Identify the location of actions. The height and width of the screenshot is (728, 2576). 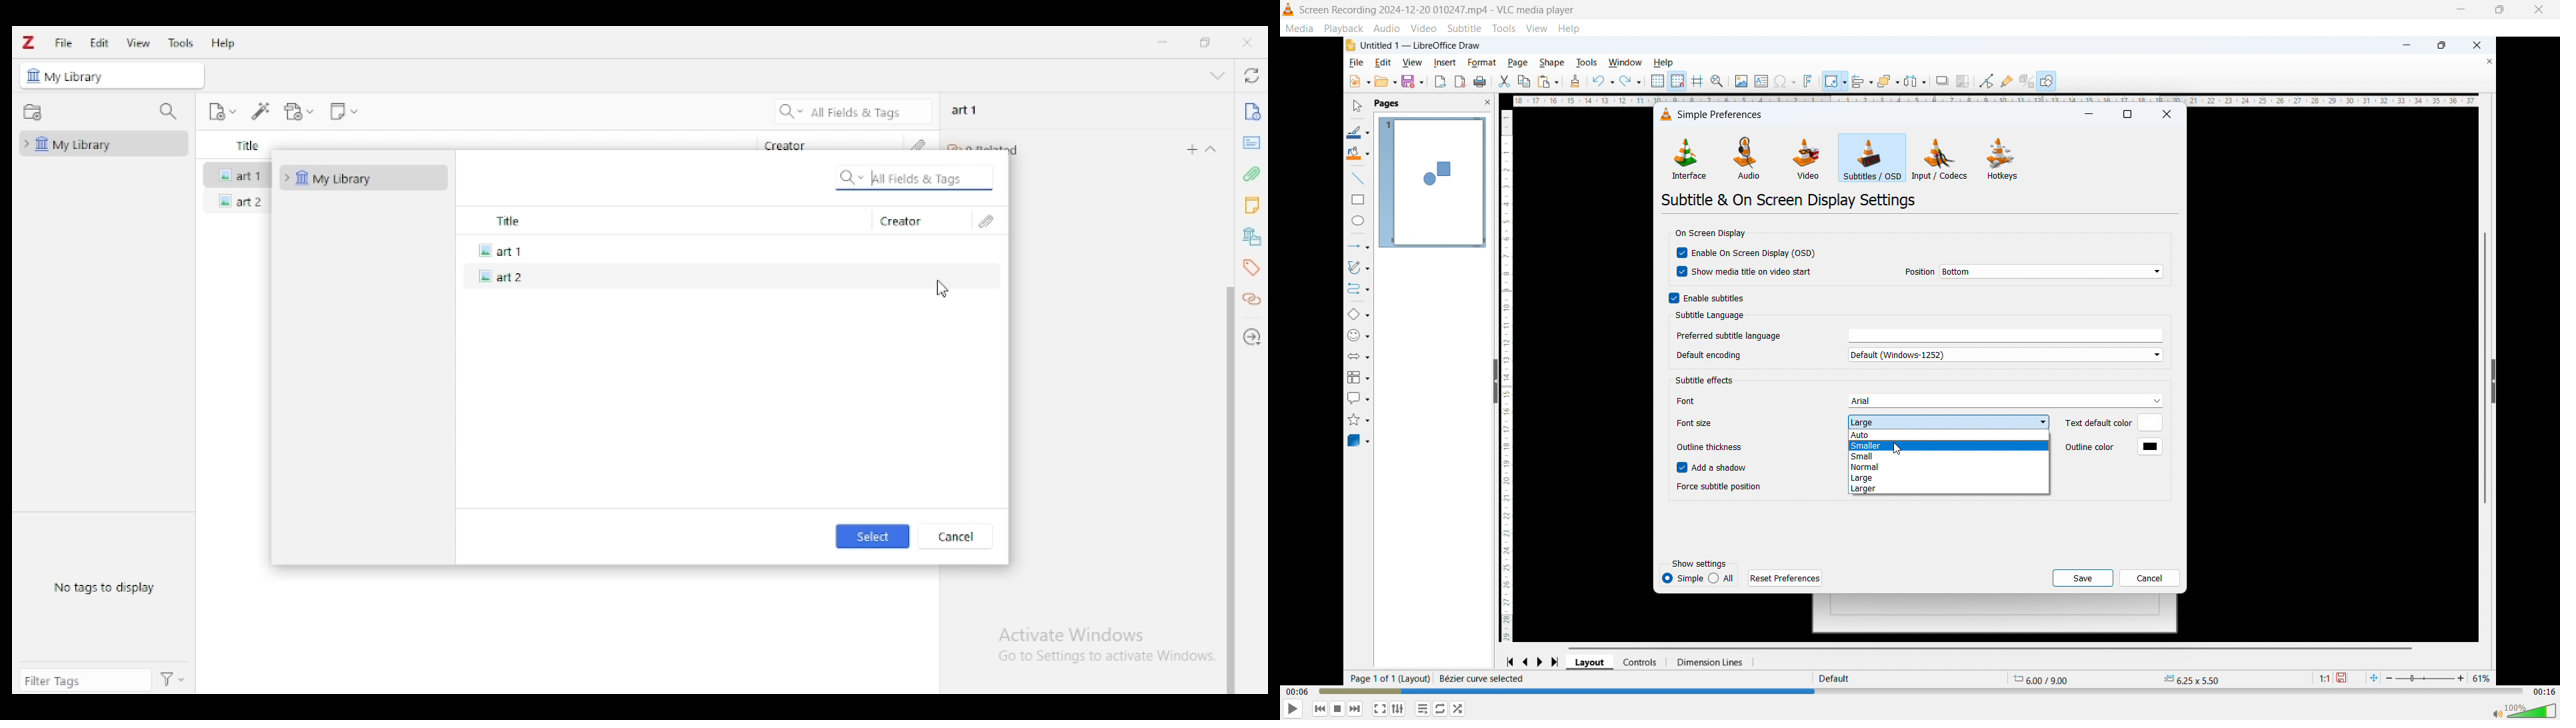
(173, 681).